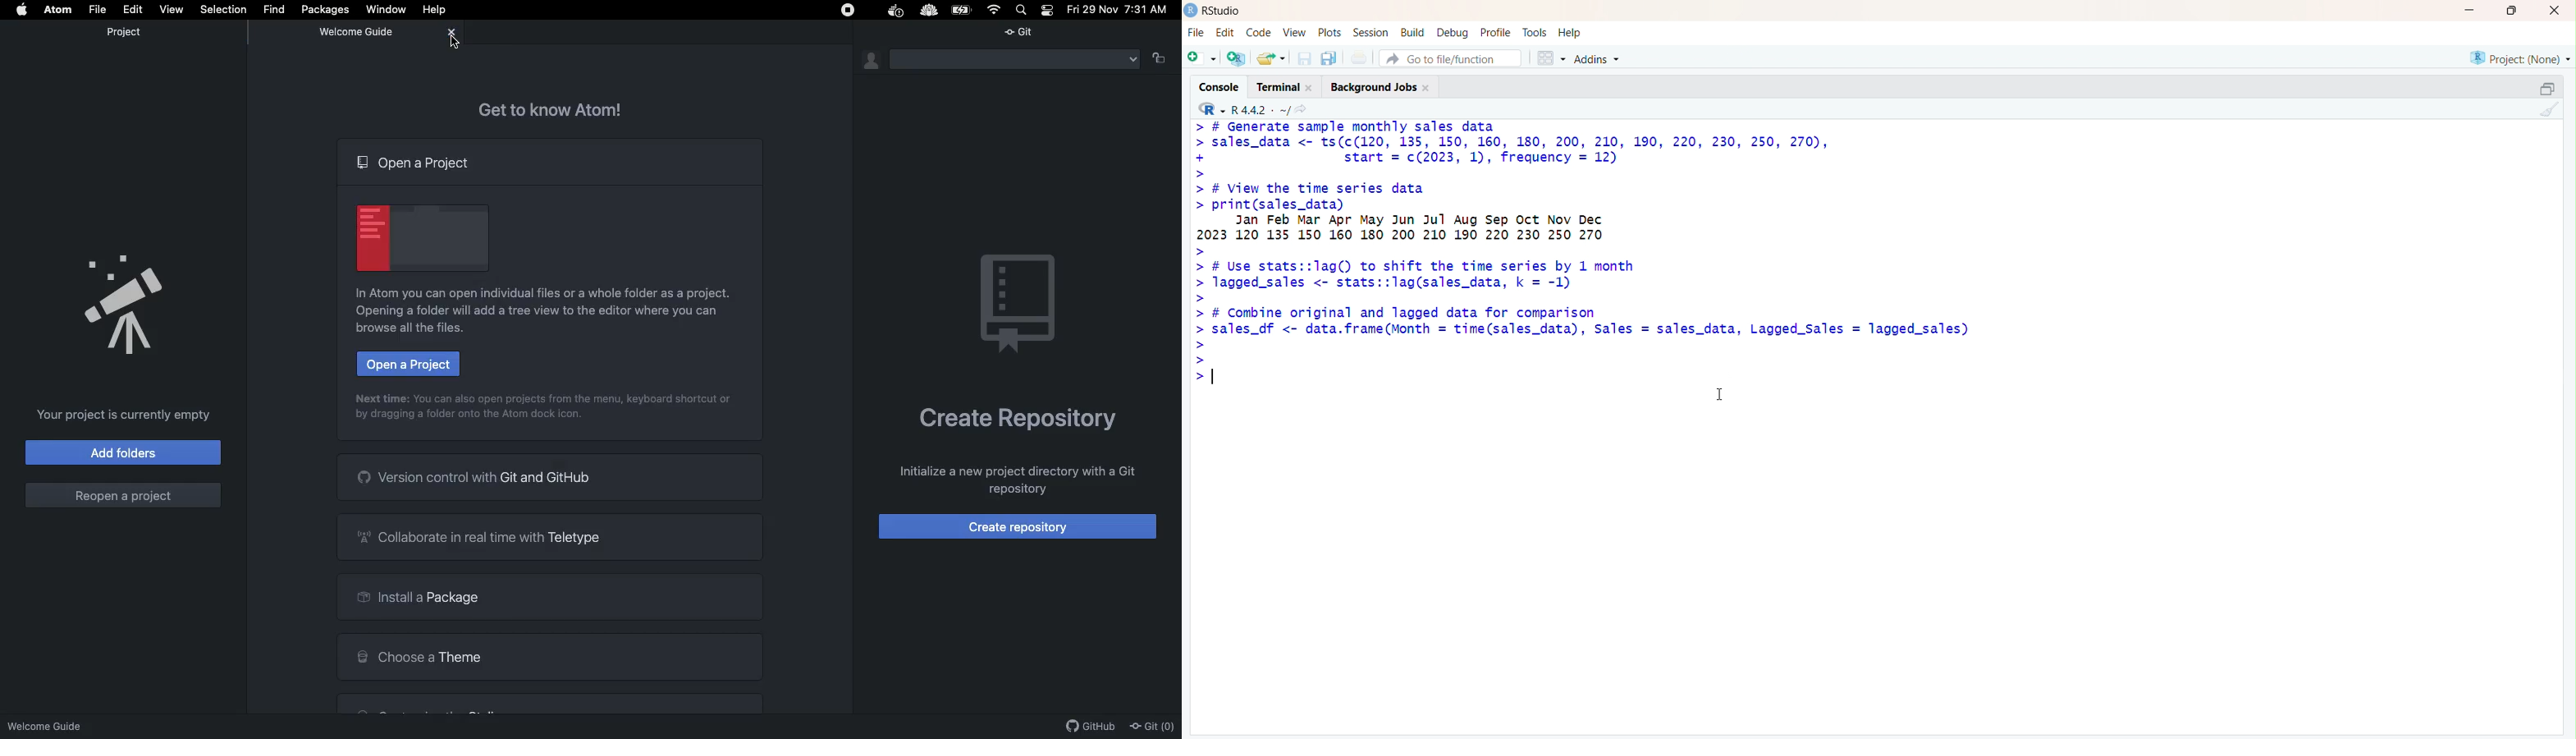  I want to click on background jobs, so click(1384, 88).